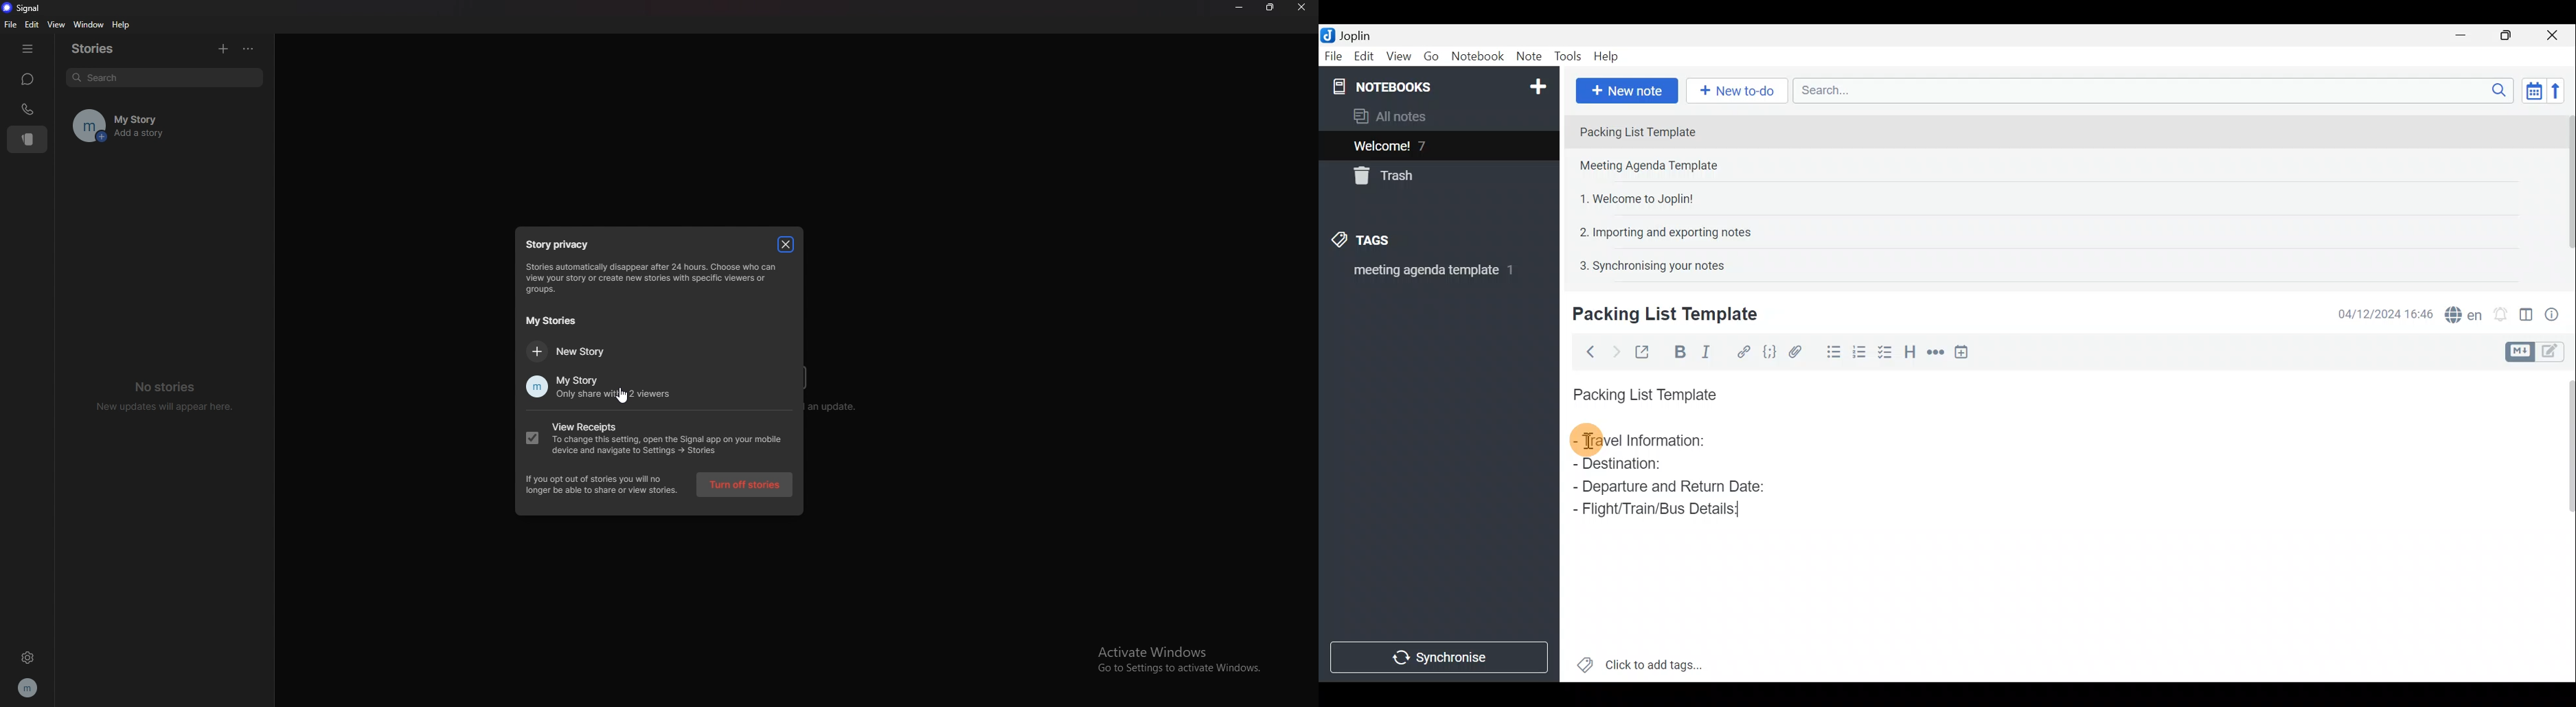 The height and width of the screenshot is (728, 2576). What do you see at coordinates (1528, 57) in the screenshot?
I see `Note` at bounding box center [1528, 57].